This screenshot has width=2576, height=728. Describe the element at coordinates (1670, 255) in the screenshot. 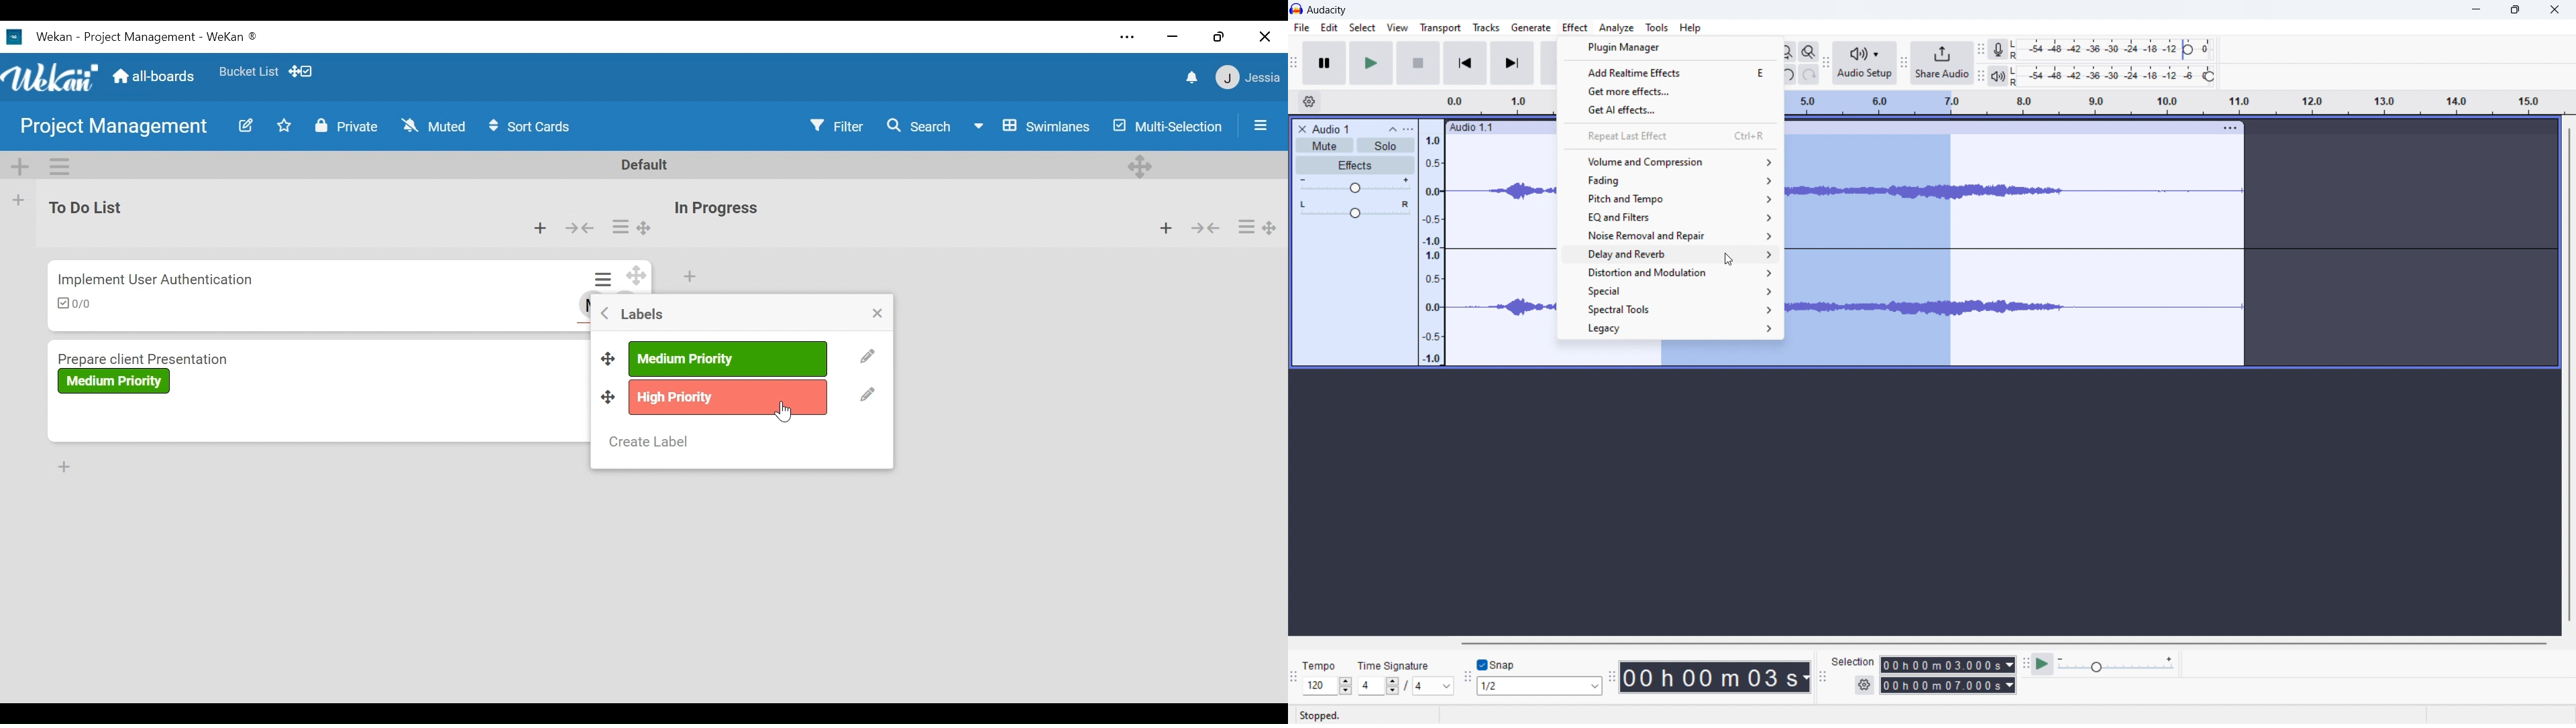

I see `delay and reverb` at that location.